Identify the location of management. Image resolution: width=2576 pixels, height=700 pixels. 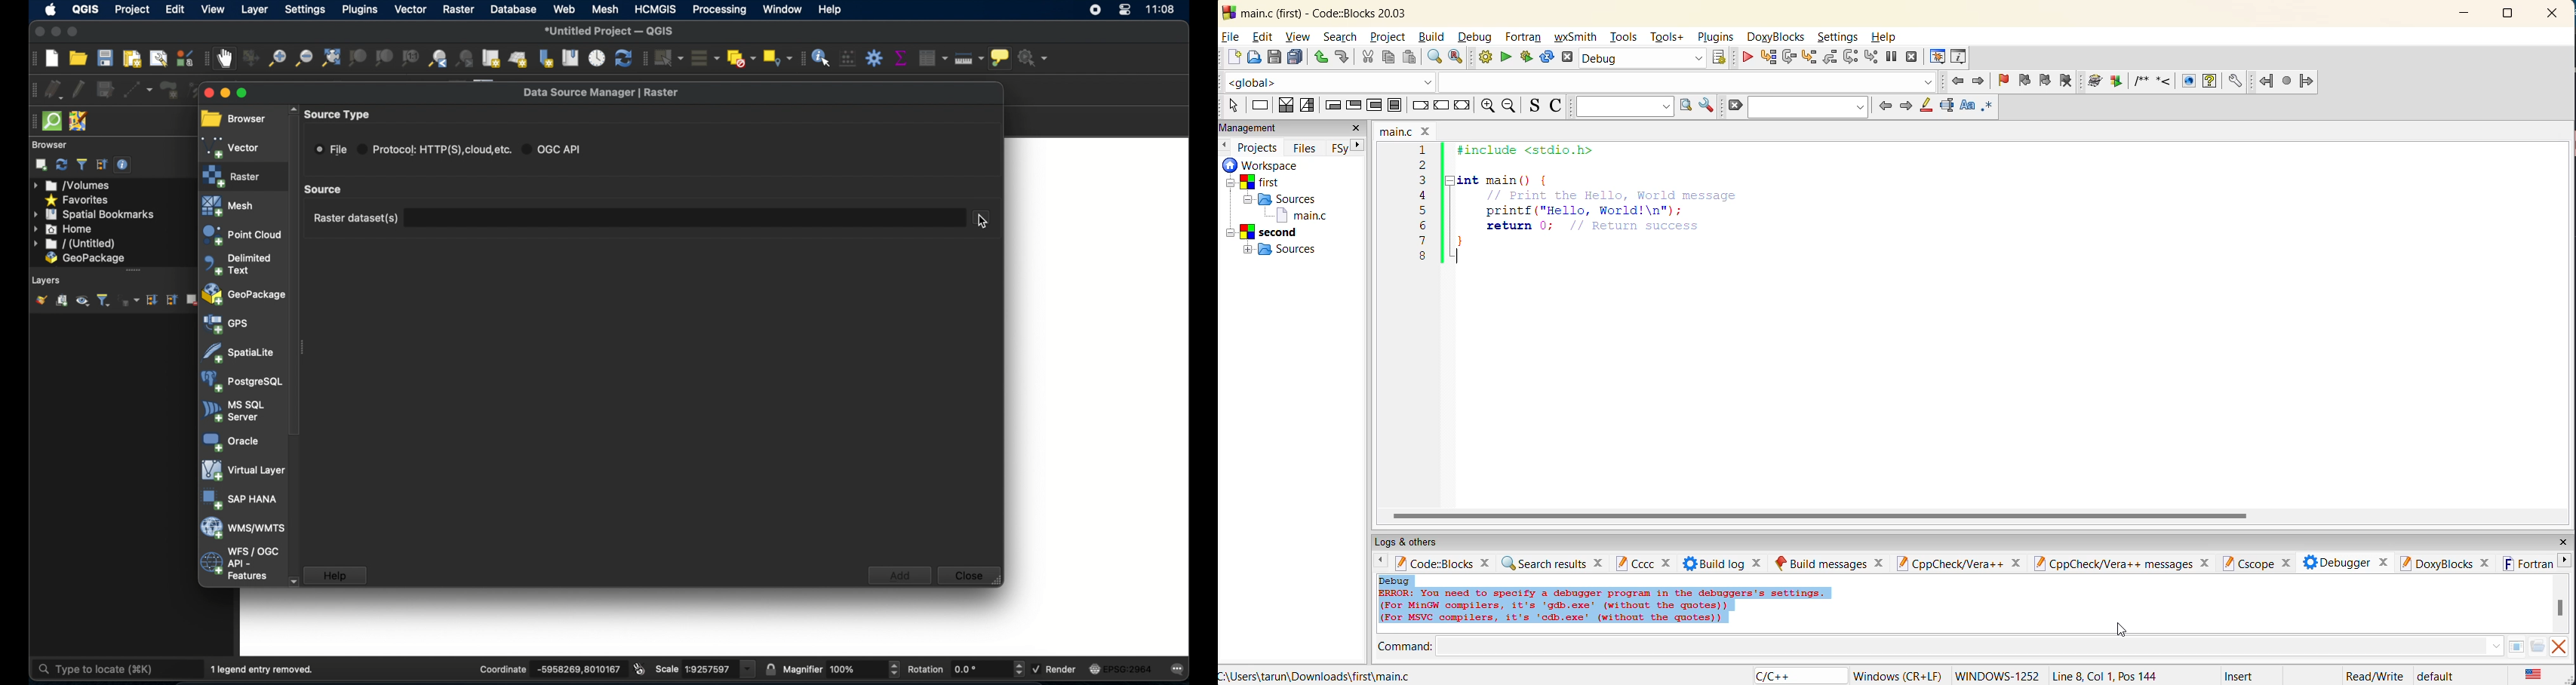
(1251, 127).